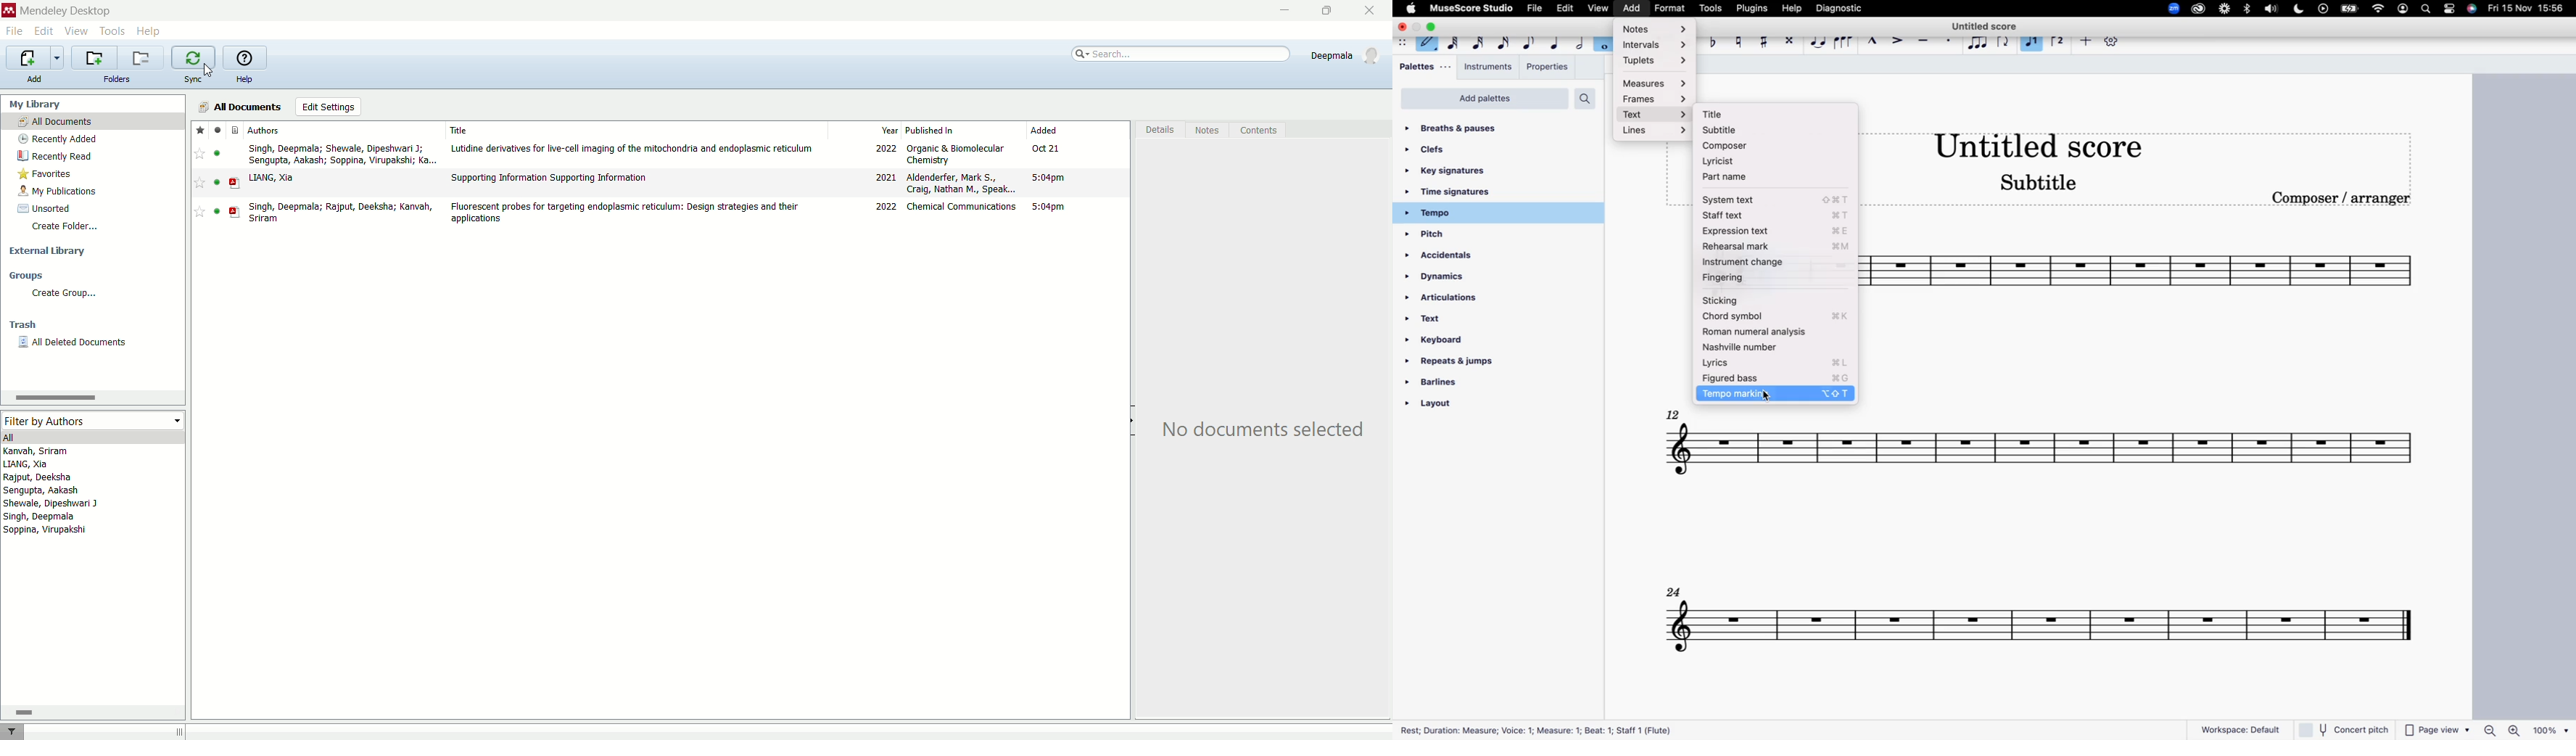 This screenshot has width=2576, height=756. I want to click on help, so click(247, 79).